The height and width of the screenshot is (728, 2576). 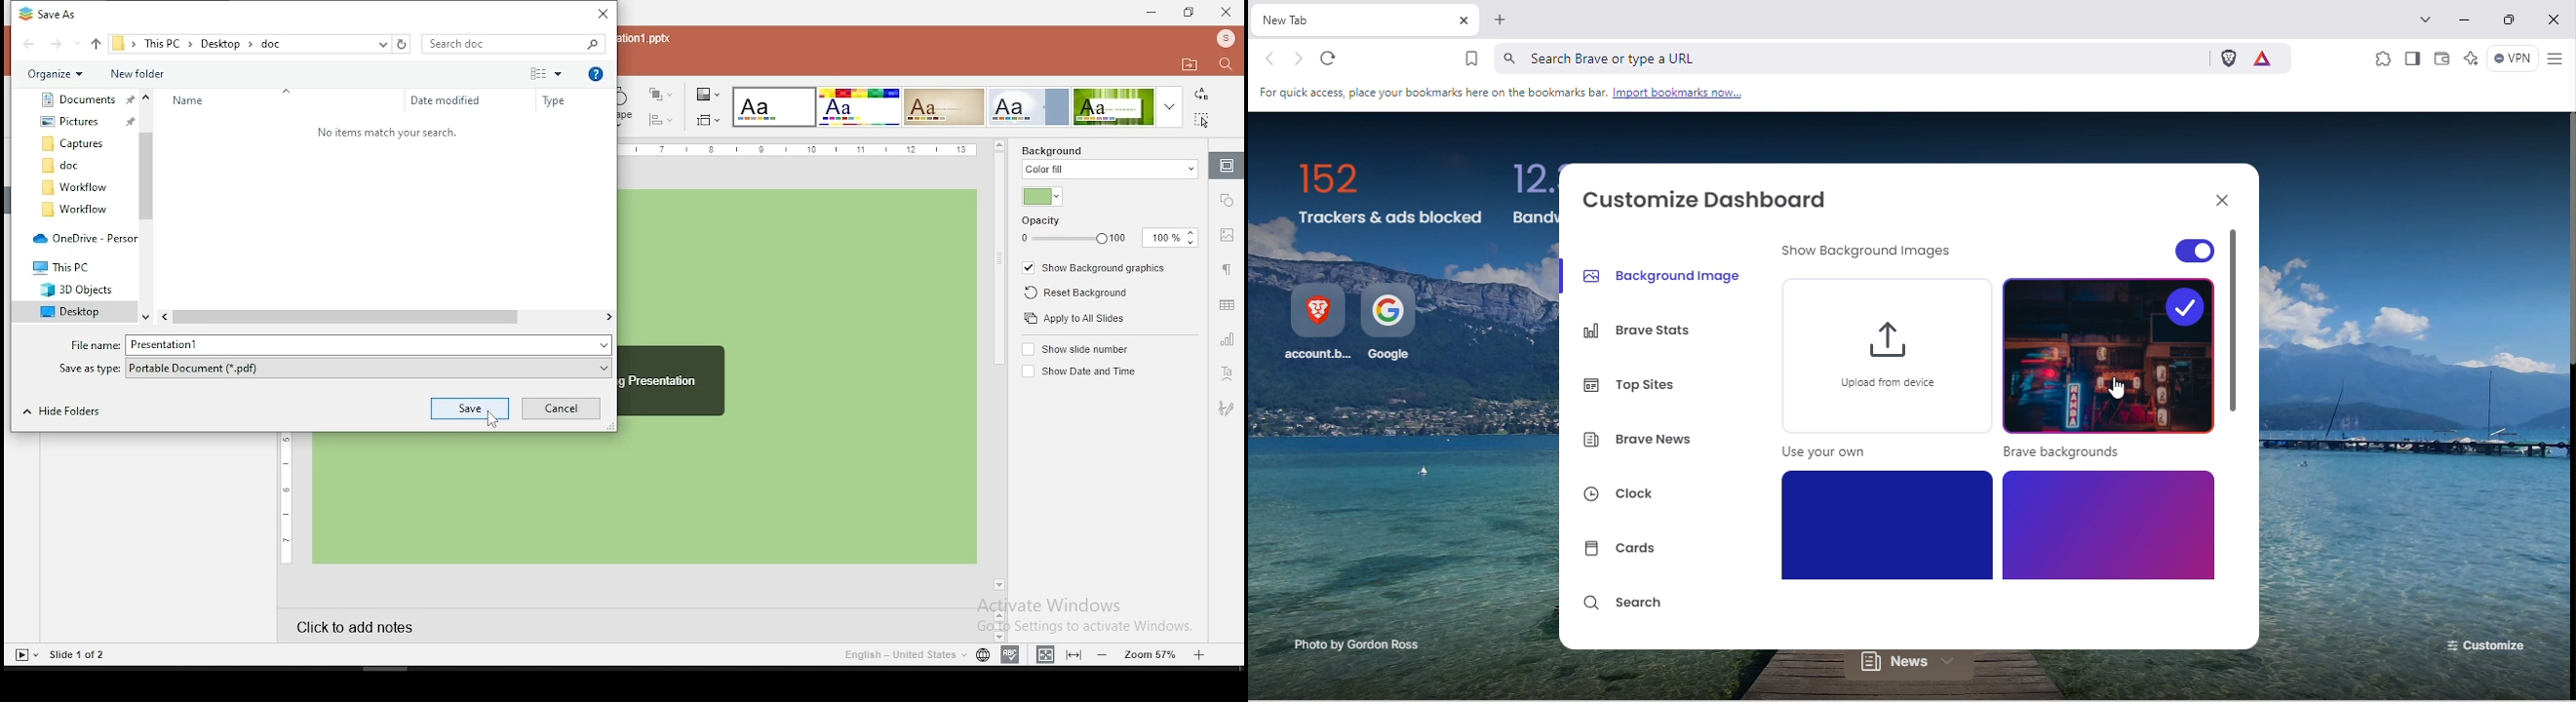 What do you see at coordinates (367, 344) in the screenshot?
I see `File name Presentation1` at bounding box center [367, 344].